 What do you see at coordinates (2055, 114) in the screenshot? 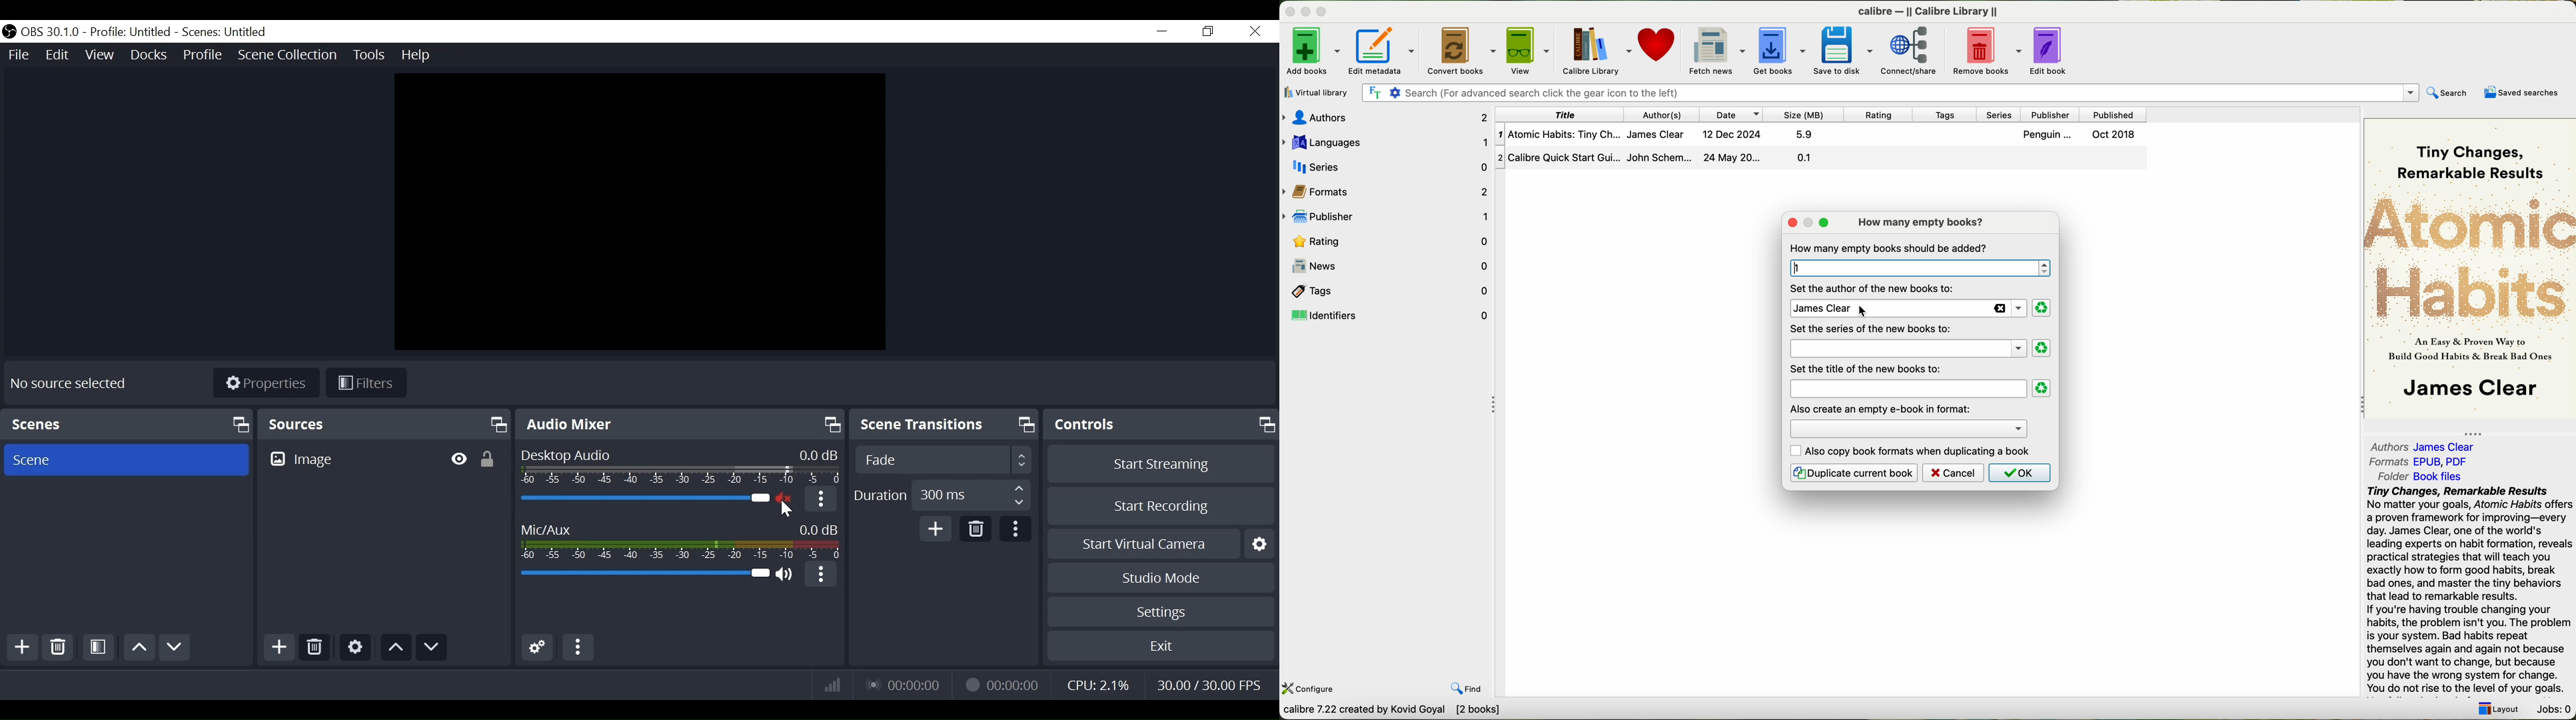
I see `publisher` at bounding box center [2055, 114].